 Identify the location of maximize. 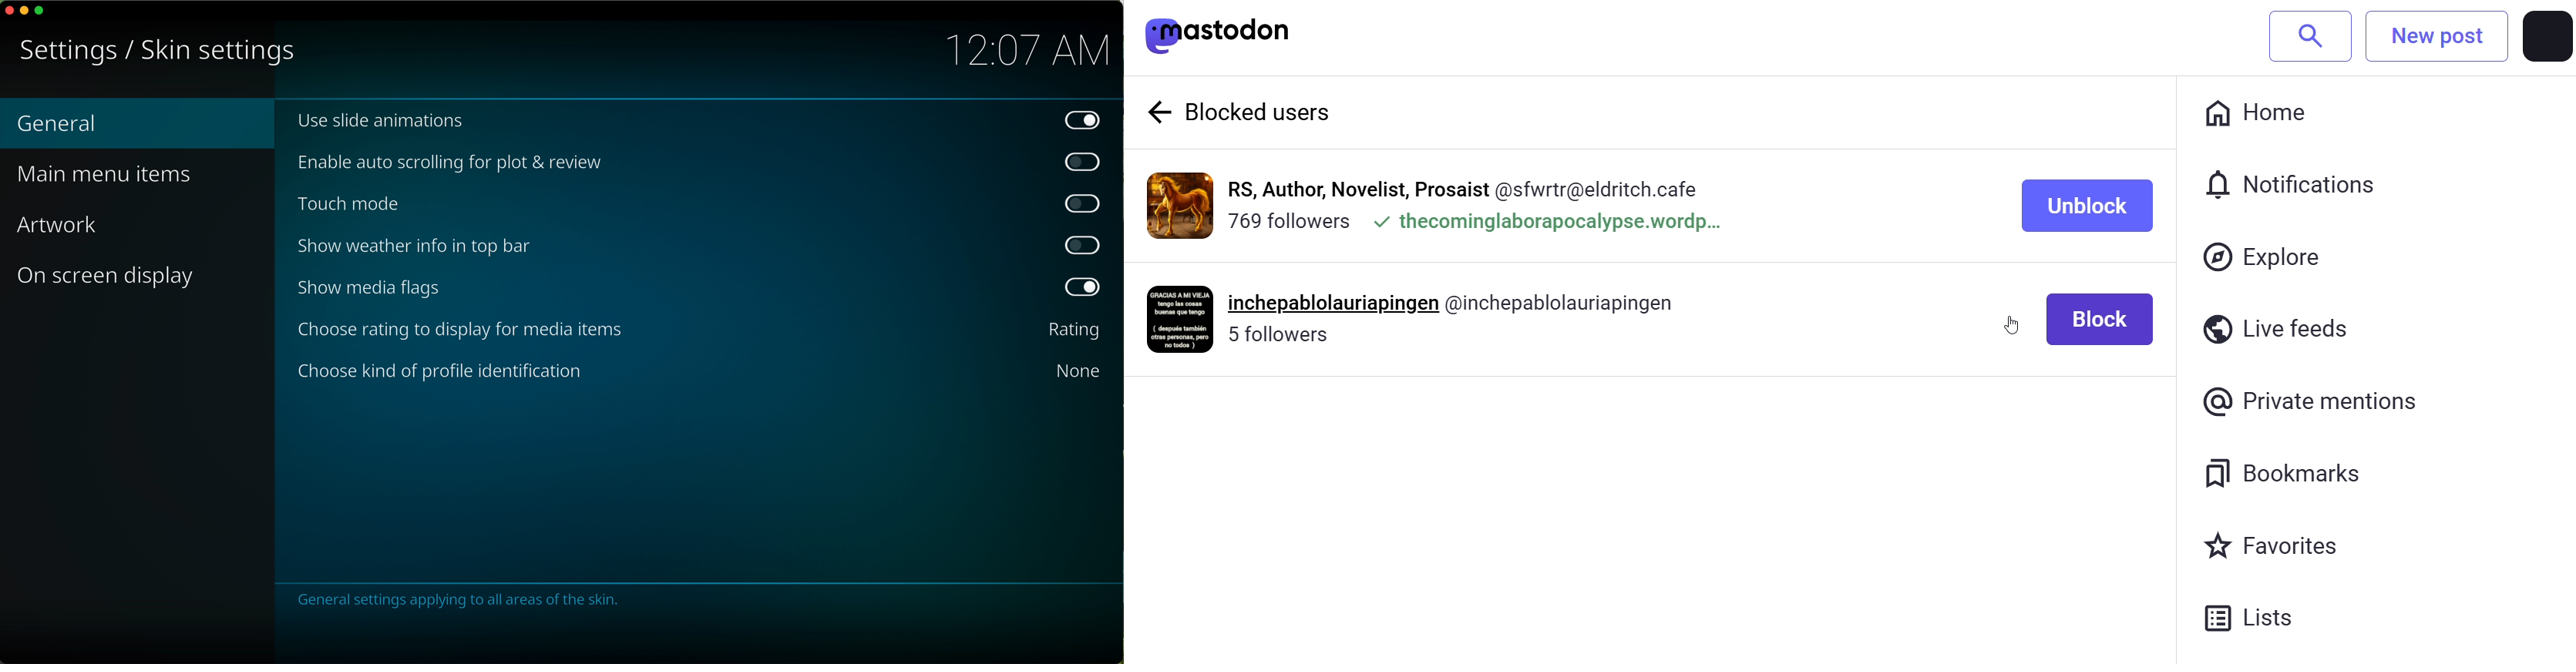
(42, 11).